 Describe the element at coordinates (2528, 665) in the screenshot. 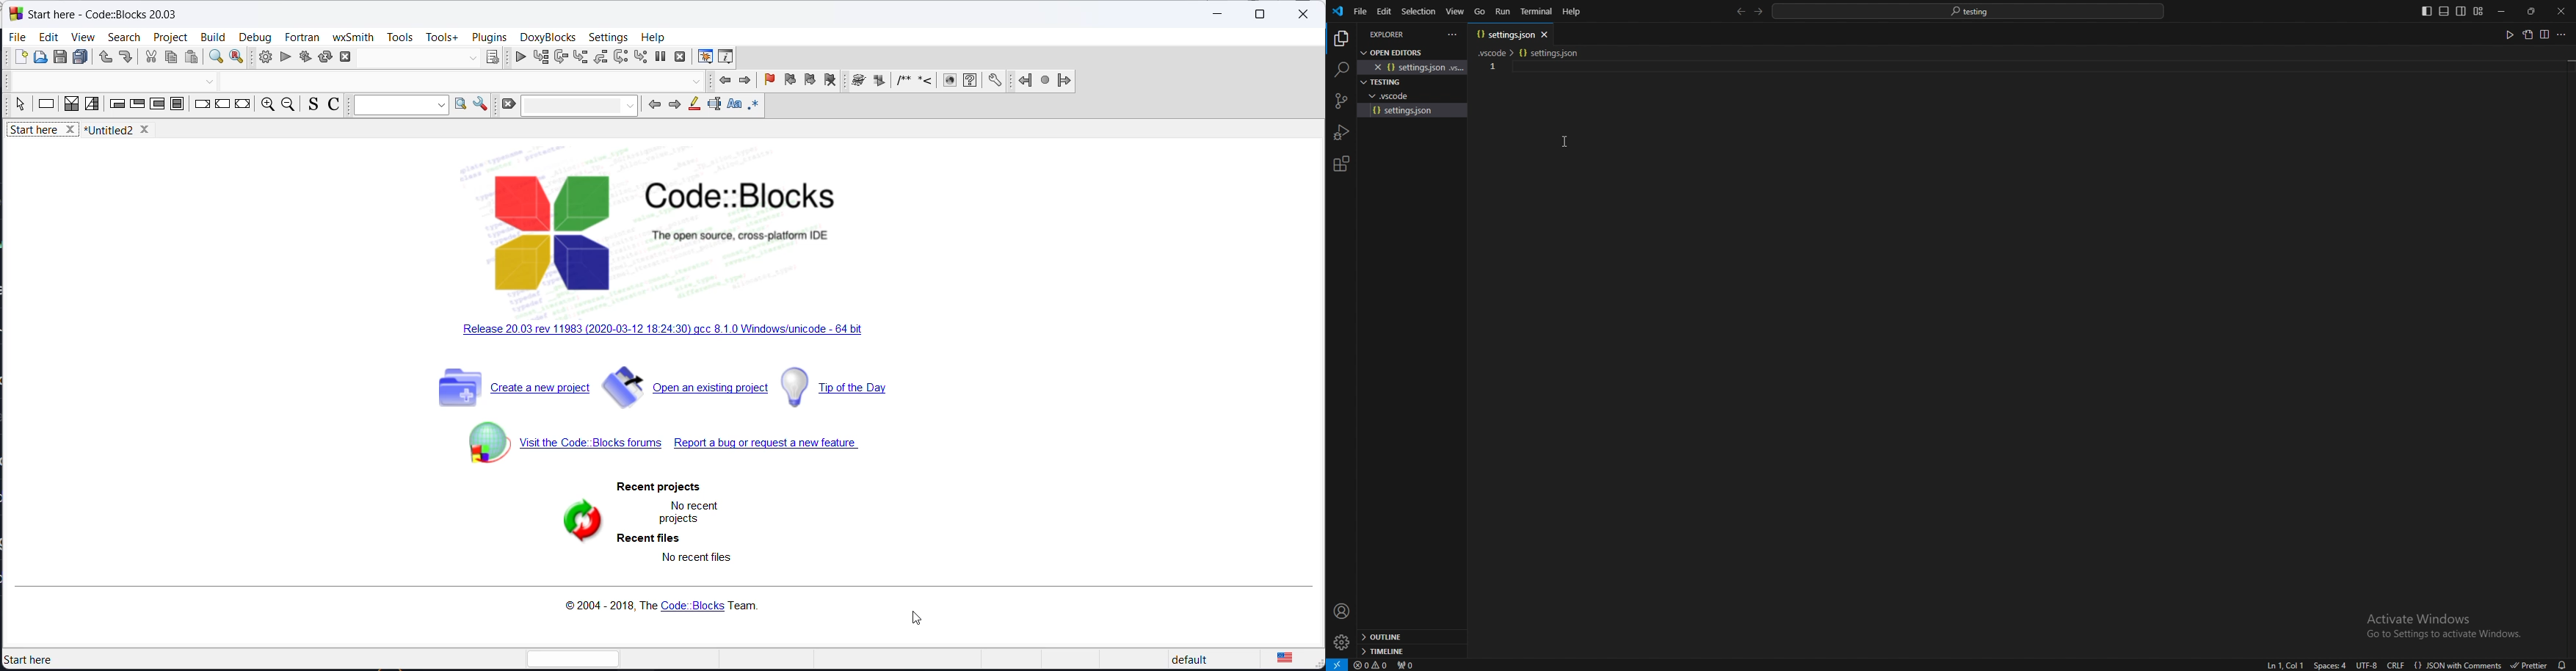

I see `formatter` at that location.